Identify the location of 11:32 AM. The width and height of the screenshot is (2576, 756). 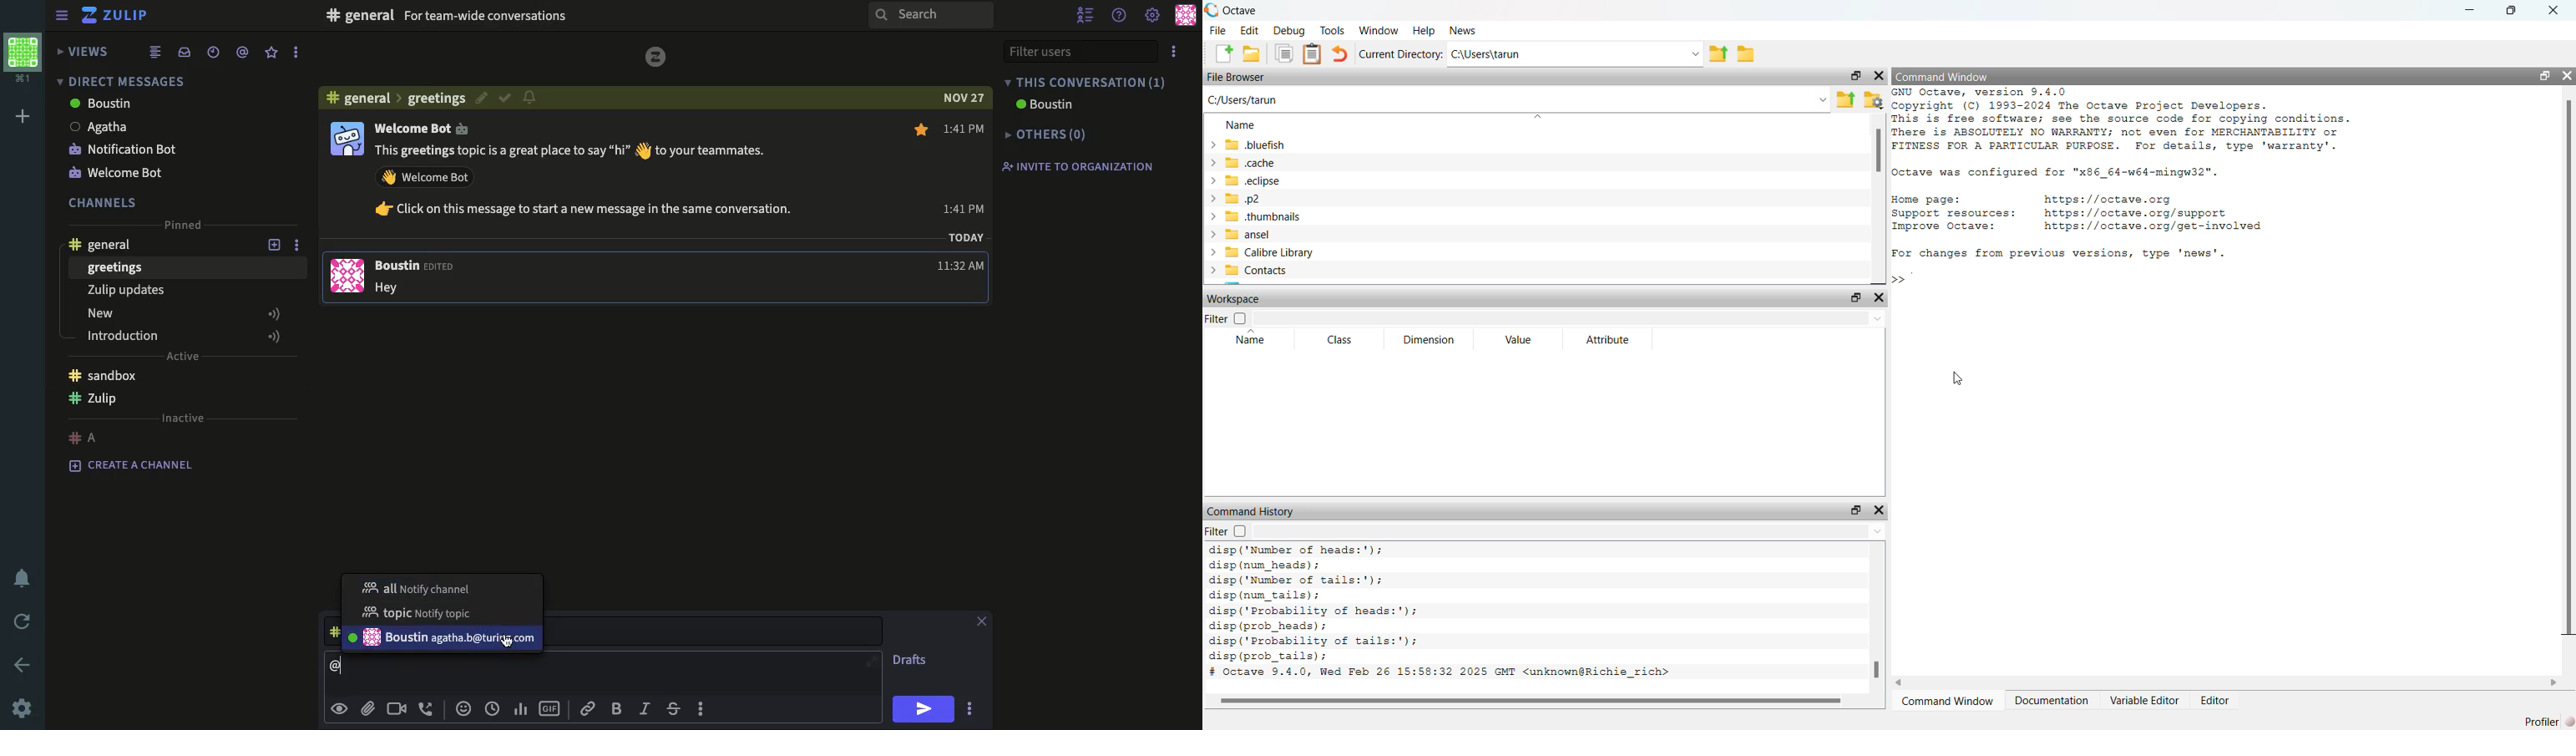
(963, 266).